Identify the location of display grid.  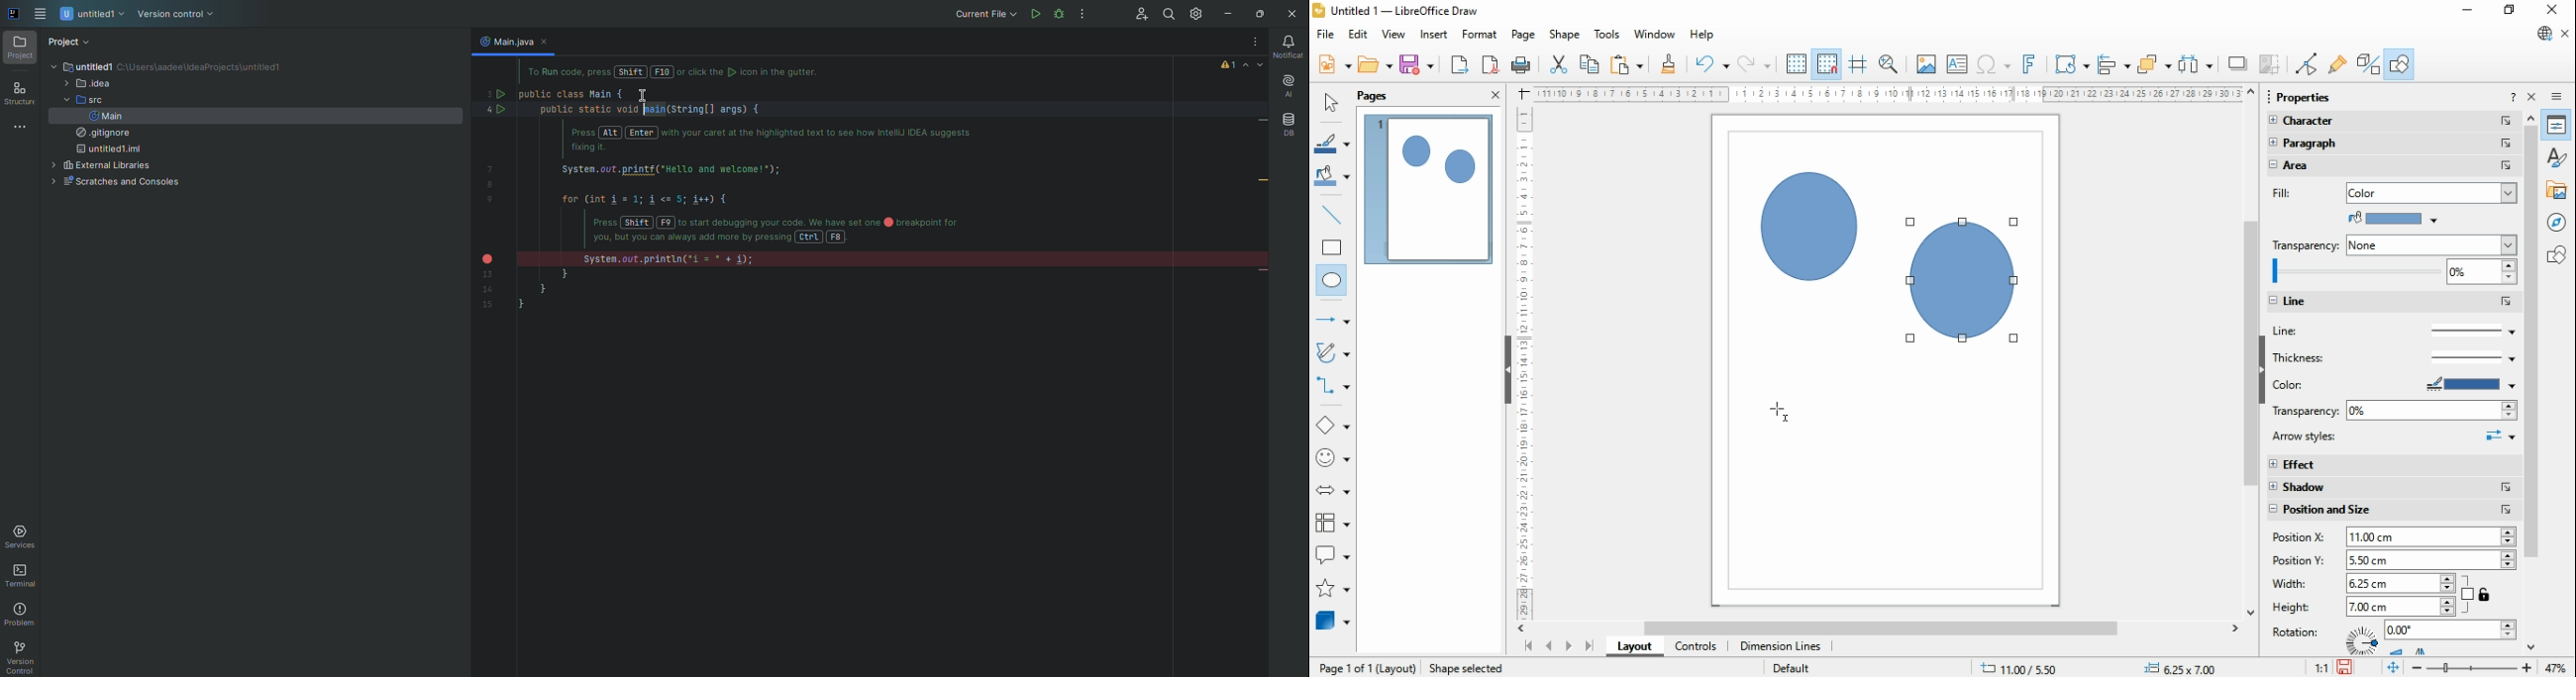
(1796, 65).